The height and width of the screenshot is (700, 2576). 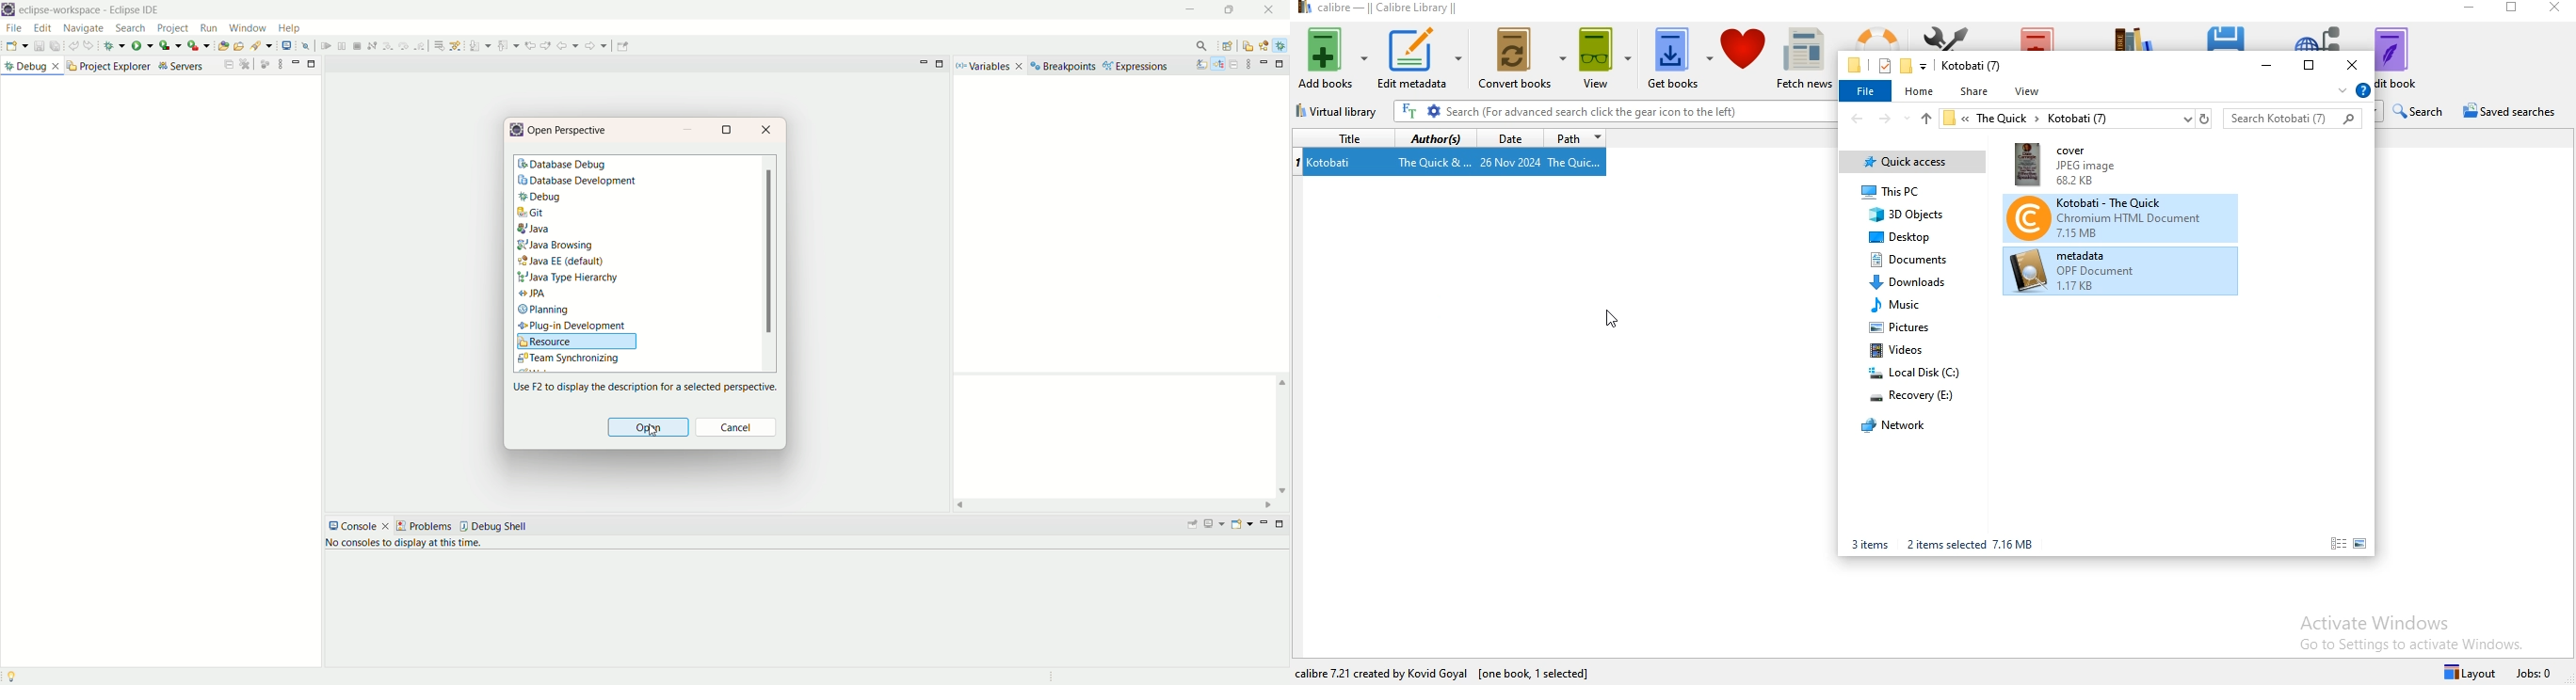 What do you see at coordinates (643, 385) in the screenshot?
I see `use F2 to display the description for a selected perspective` at bounding box center [643, 385].